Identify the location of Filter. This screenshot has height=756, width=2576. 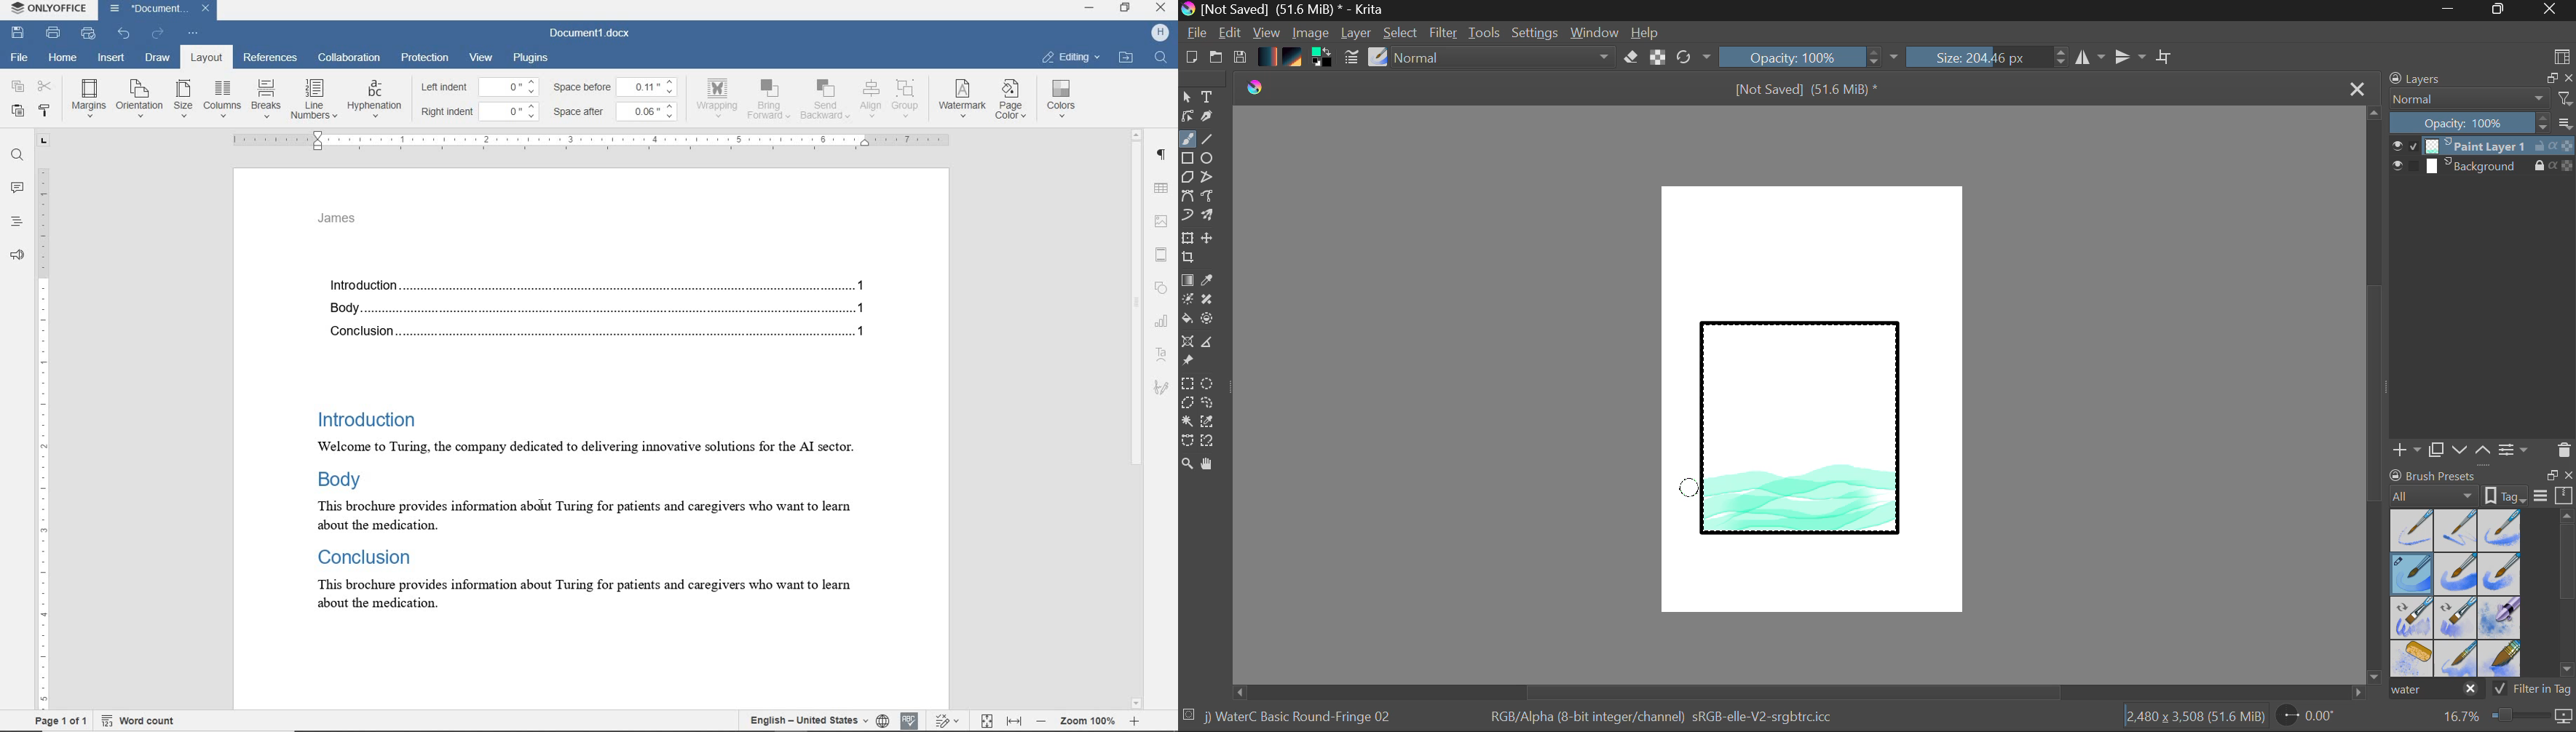
(1445, 35).